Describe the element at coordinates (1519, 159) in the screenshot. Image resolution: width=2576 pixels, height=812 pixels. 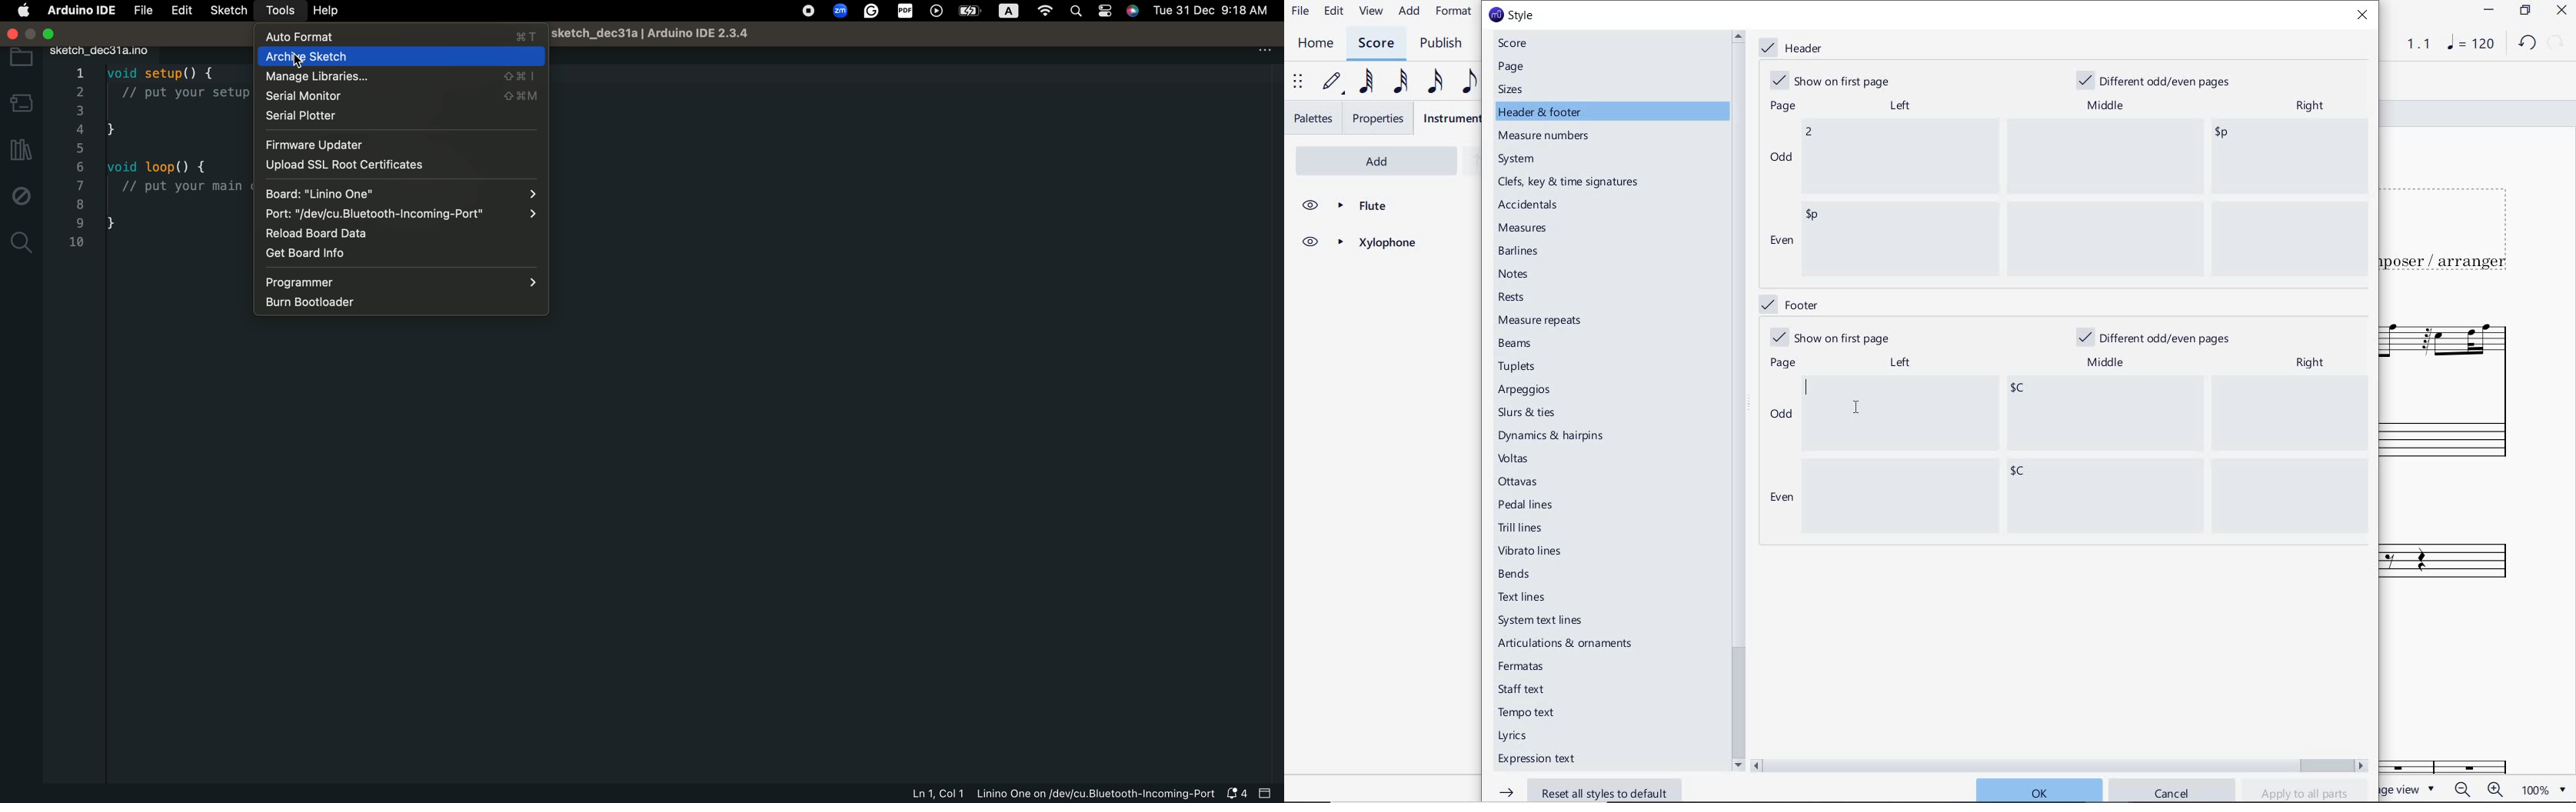
I see `system` at that location.